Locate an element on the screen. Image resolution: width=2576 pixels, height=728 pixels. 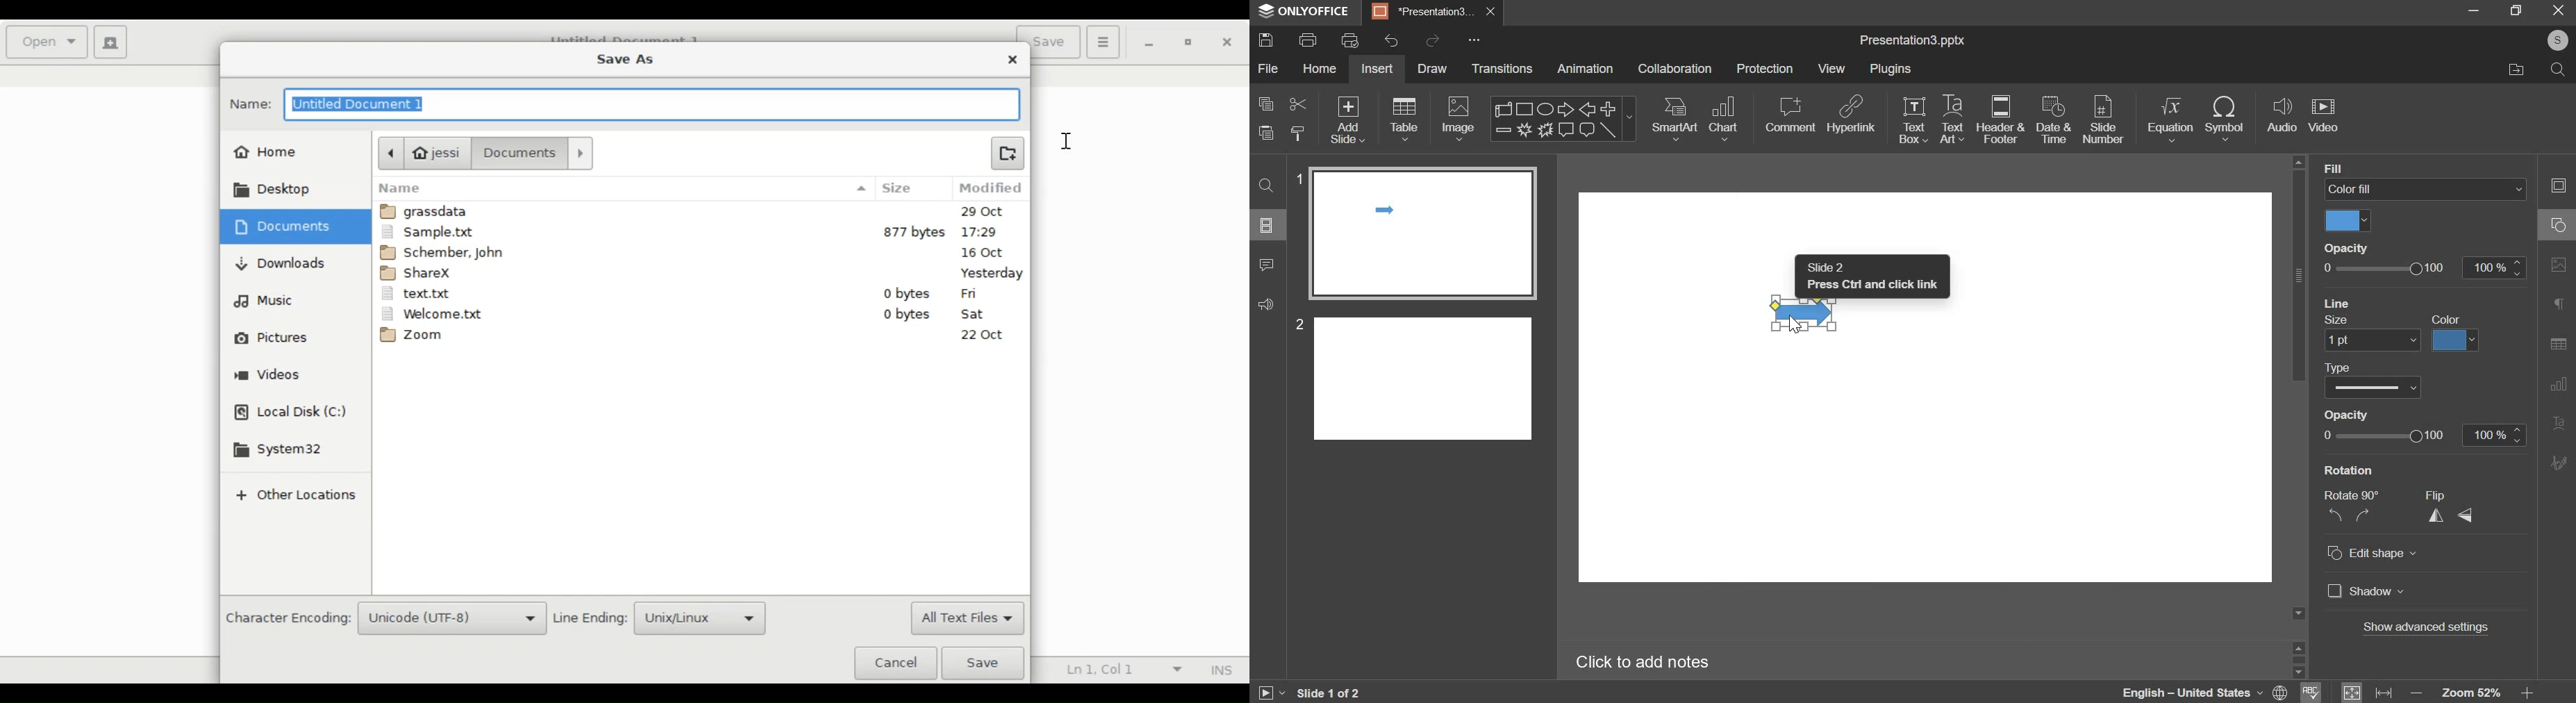
hyperlink is located at coordinates (1852, 113).